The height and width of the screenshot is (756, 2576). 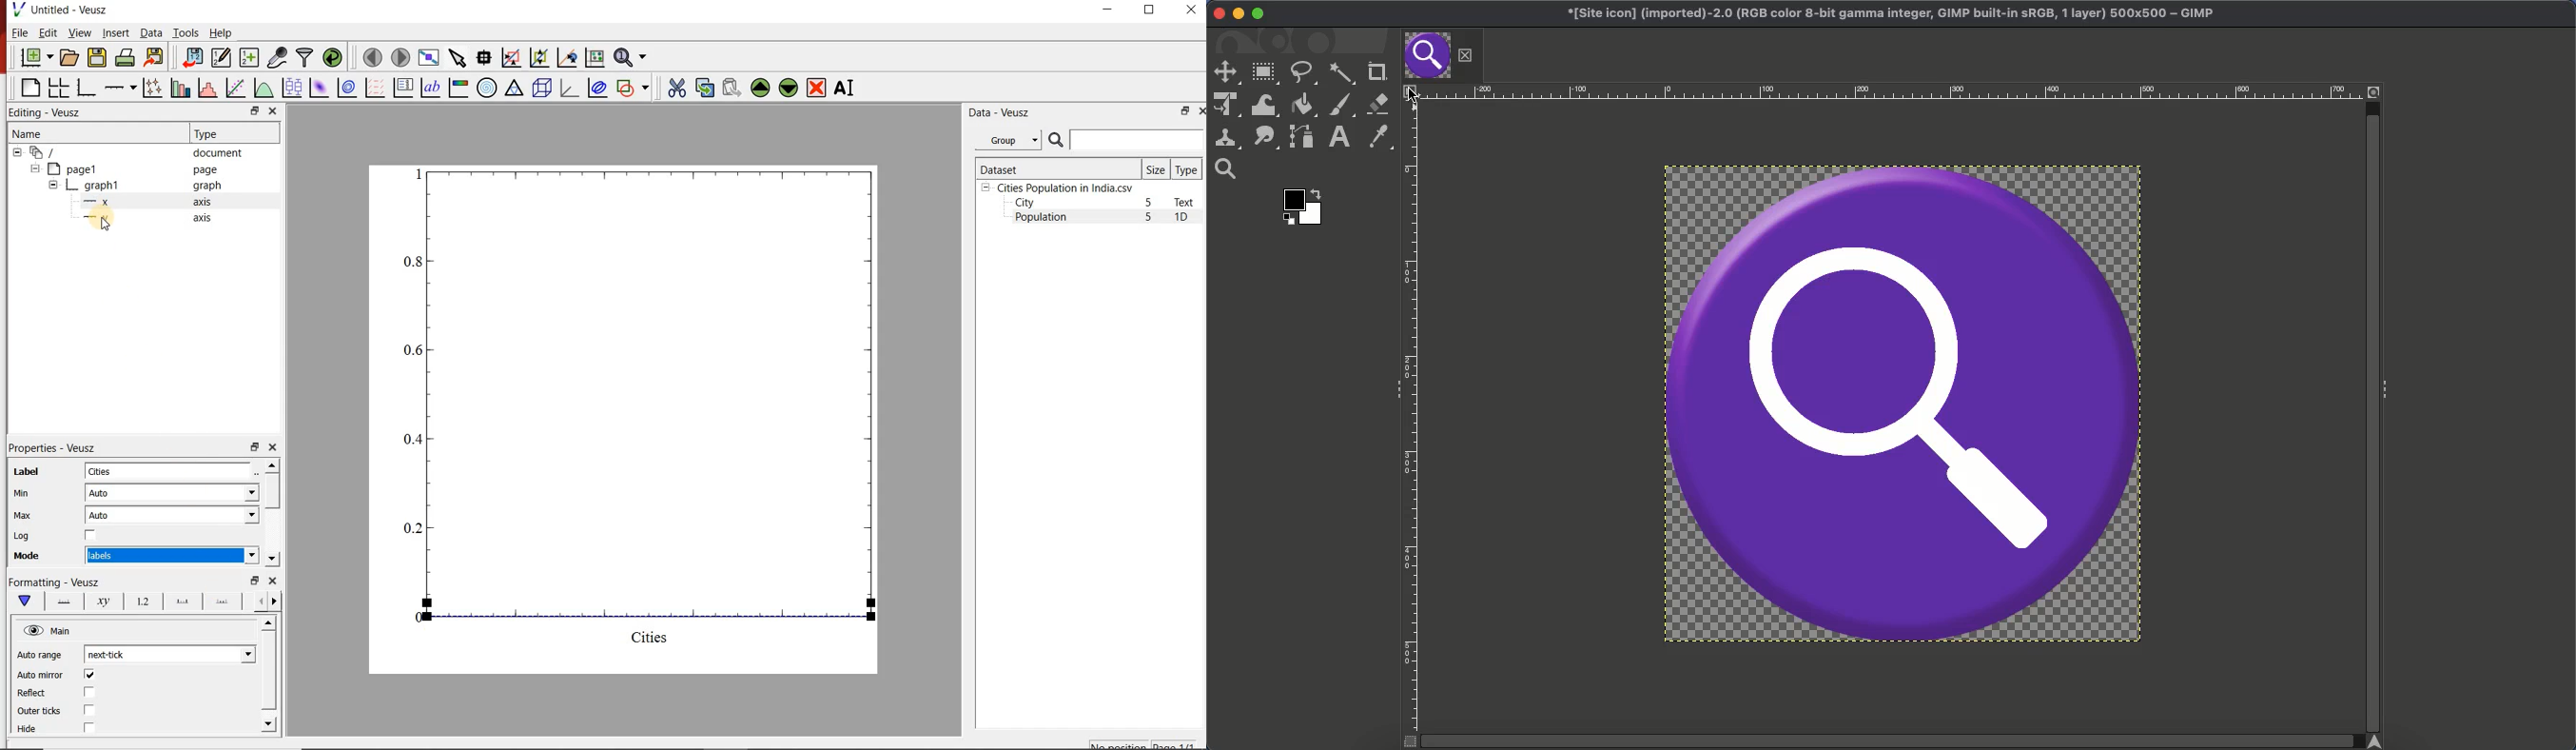 I want to click on graph1, so click(x=137, y=185).